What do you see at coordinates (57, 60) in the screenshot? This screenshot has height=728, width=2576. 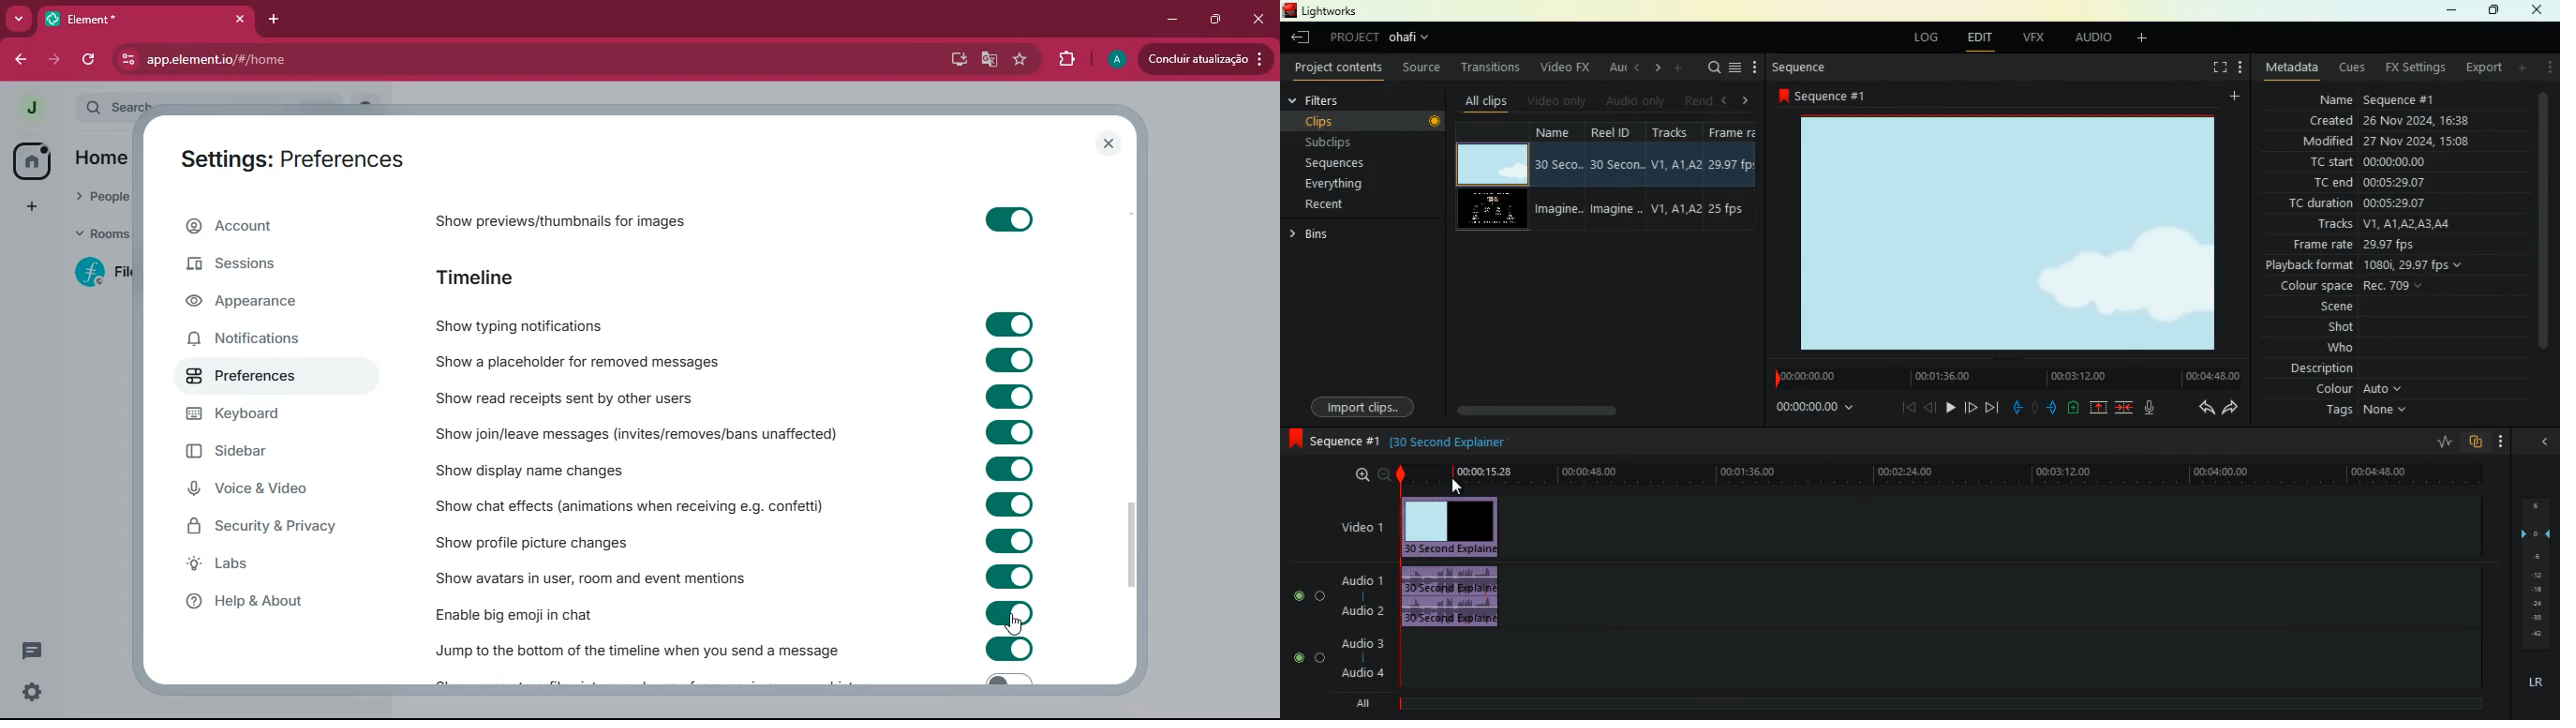 I see `forward` at bounding box center [57, 60].